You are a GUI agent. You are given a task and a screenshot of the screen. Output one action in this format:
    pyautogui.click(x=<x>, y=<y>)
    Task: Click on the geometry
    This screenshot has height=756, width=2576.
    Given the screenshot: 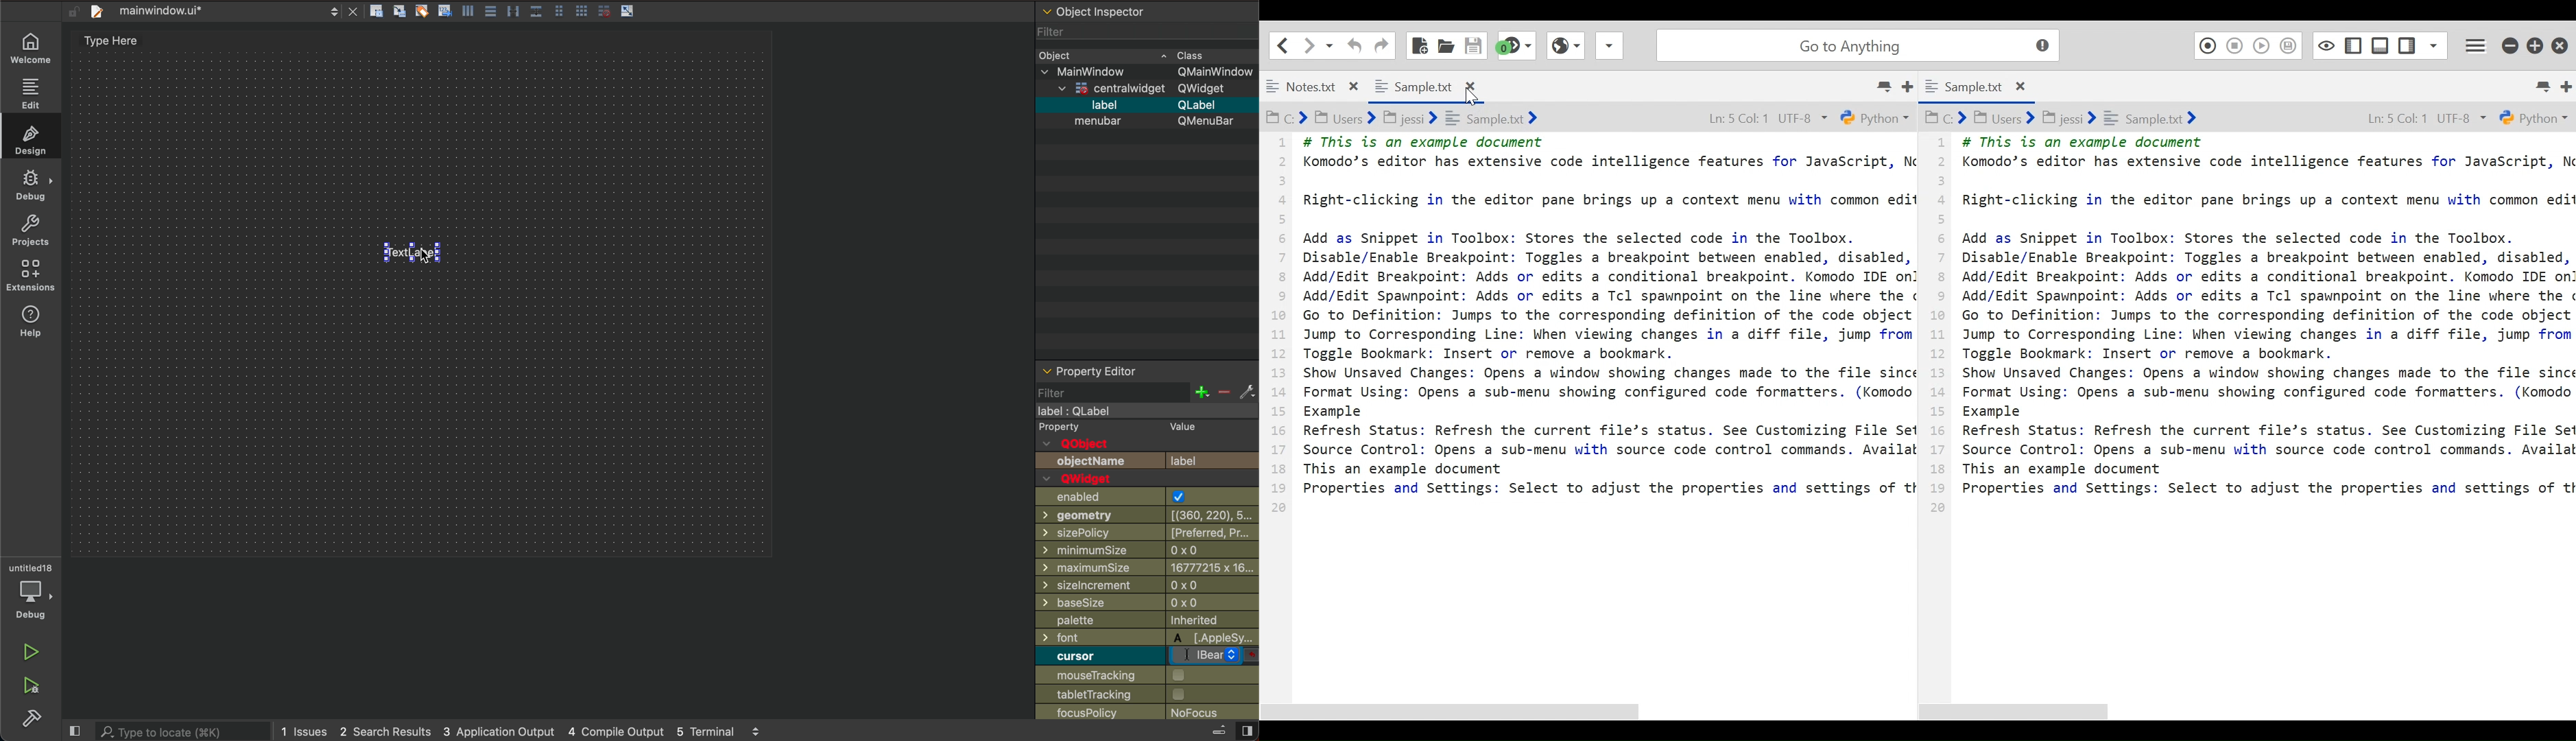 What is the action you would take?
    pyautogui.click(x=1096, y=514)
    